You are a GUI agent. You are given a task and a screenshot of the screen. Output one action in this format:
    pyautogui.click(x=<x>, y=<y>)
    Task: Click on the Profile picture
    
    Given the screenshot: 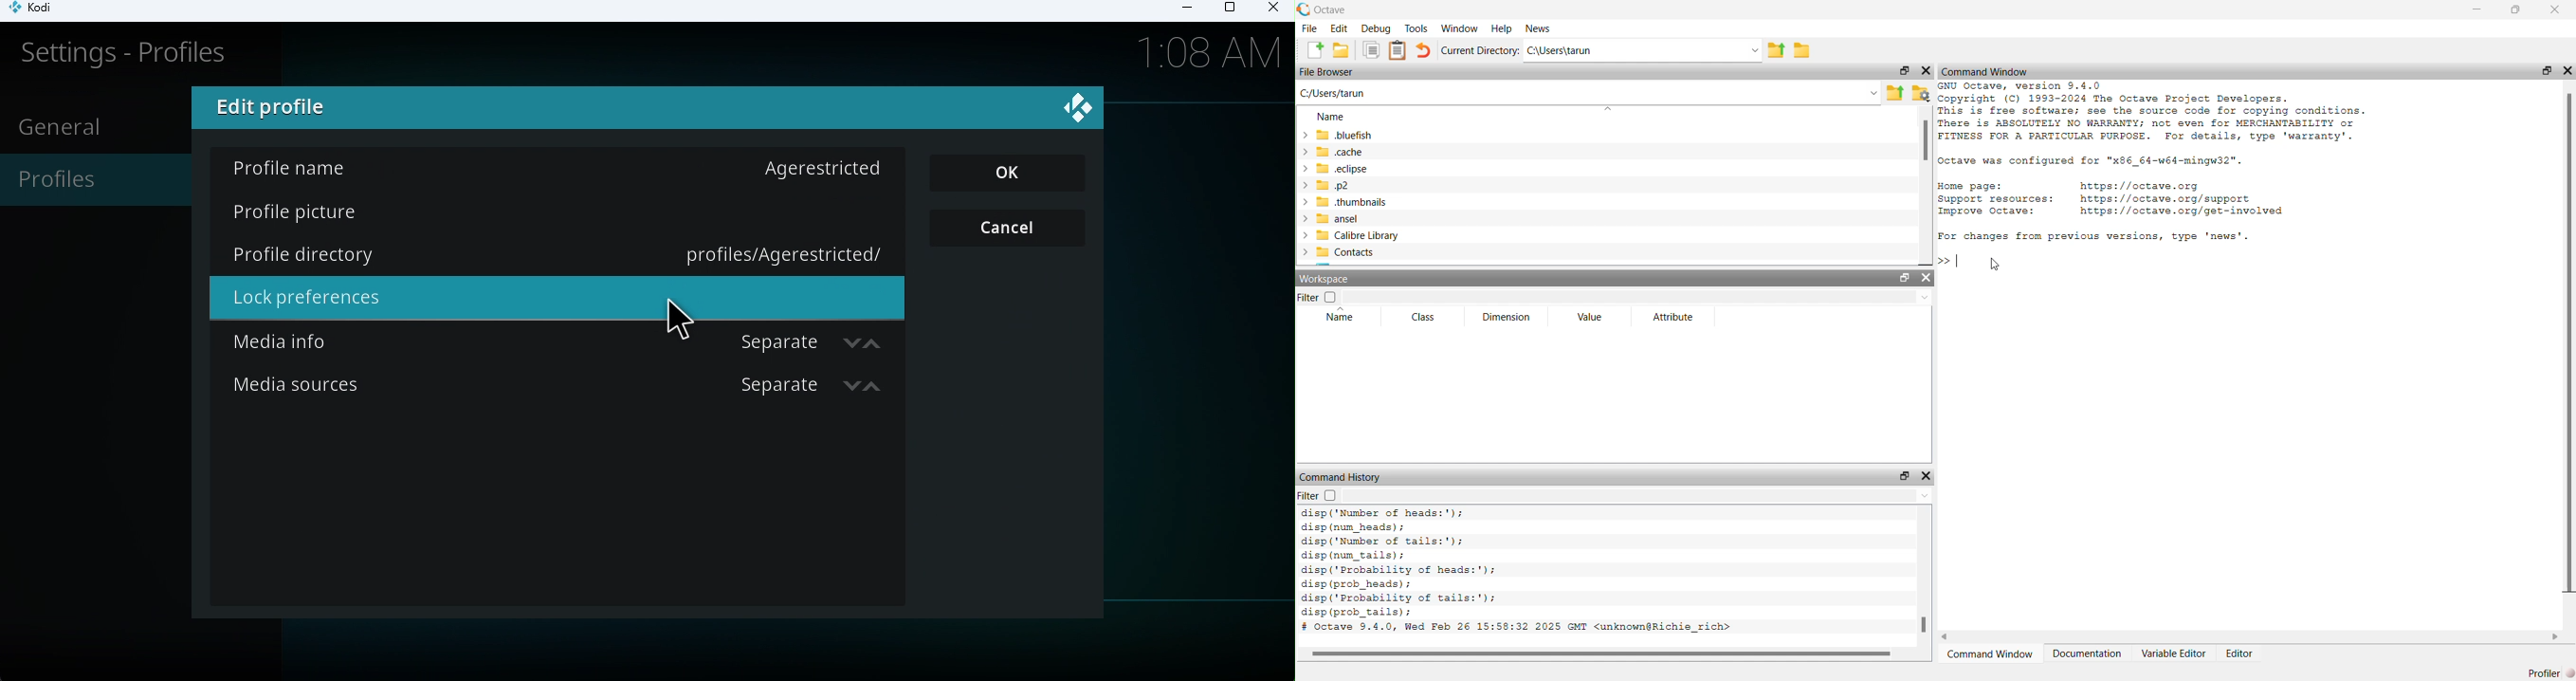 What is the action you would take?
    pyautogui.click(x=521, y=212)
    